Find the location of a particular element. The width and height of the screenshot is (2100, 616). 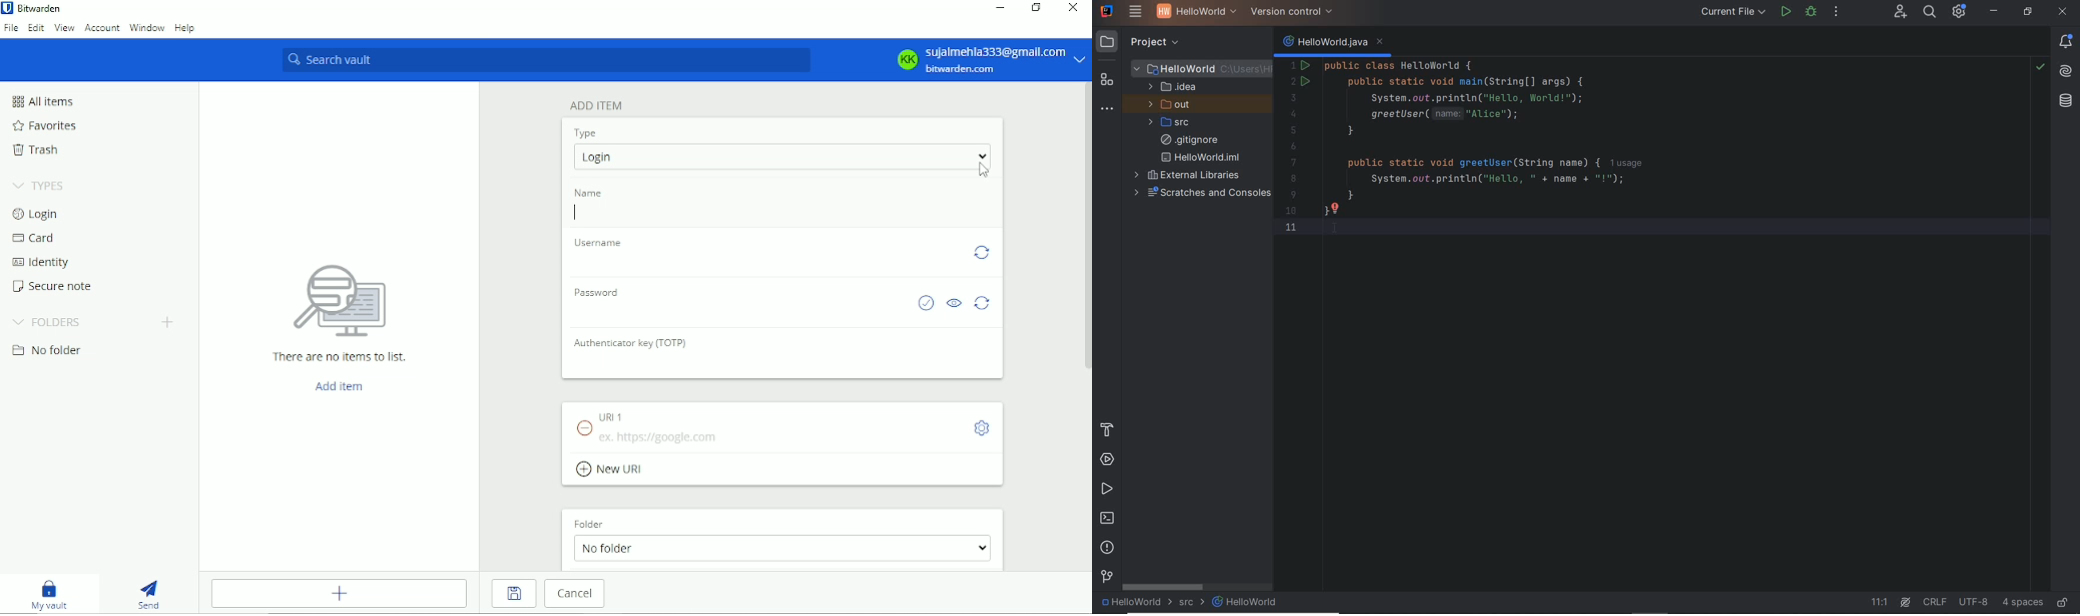

run is located at coordinates (1787, 12).